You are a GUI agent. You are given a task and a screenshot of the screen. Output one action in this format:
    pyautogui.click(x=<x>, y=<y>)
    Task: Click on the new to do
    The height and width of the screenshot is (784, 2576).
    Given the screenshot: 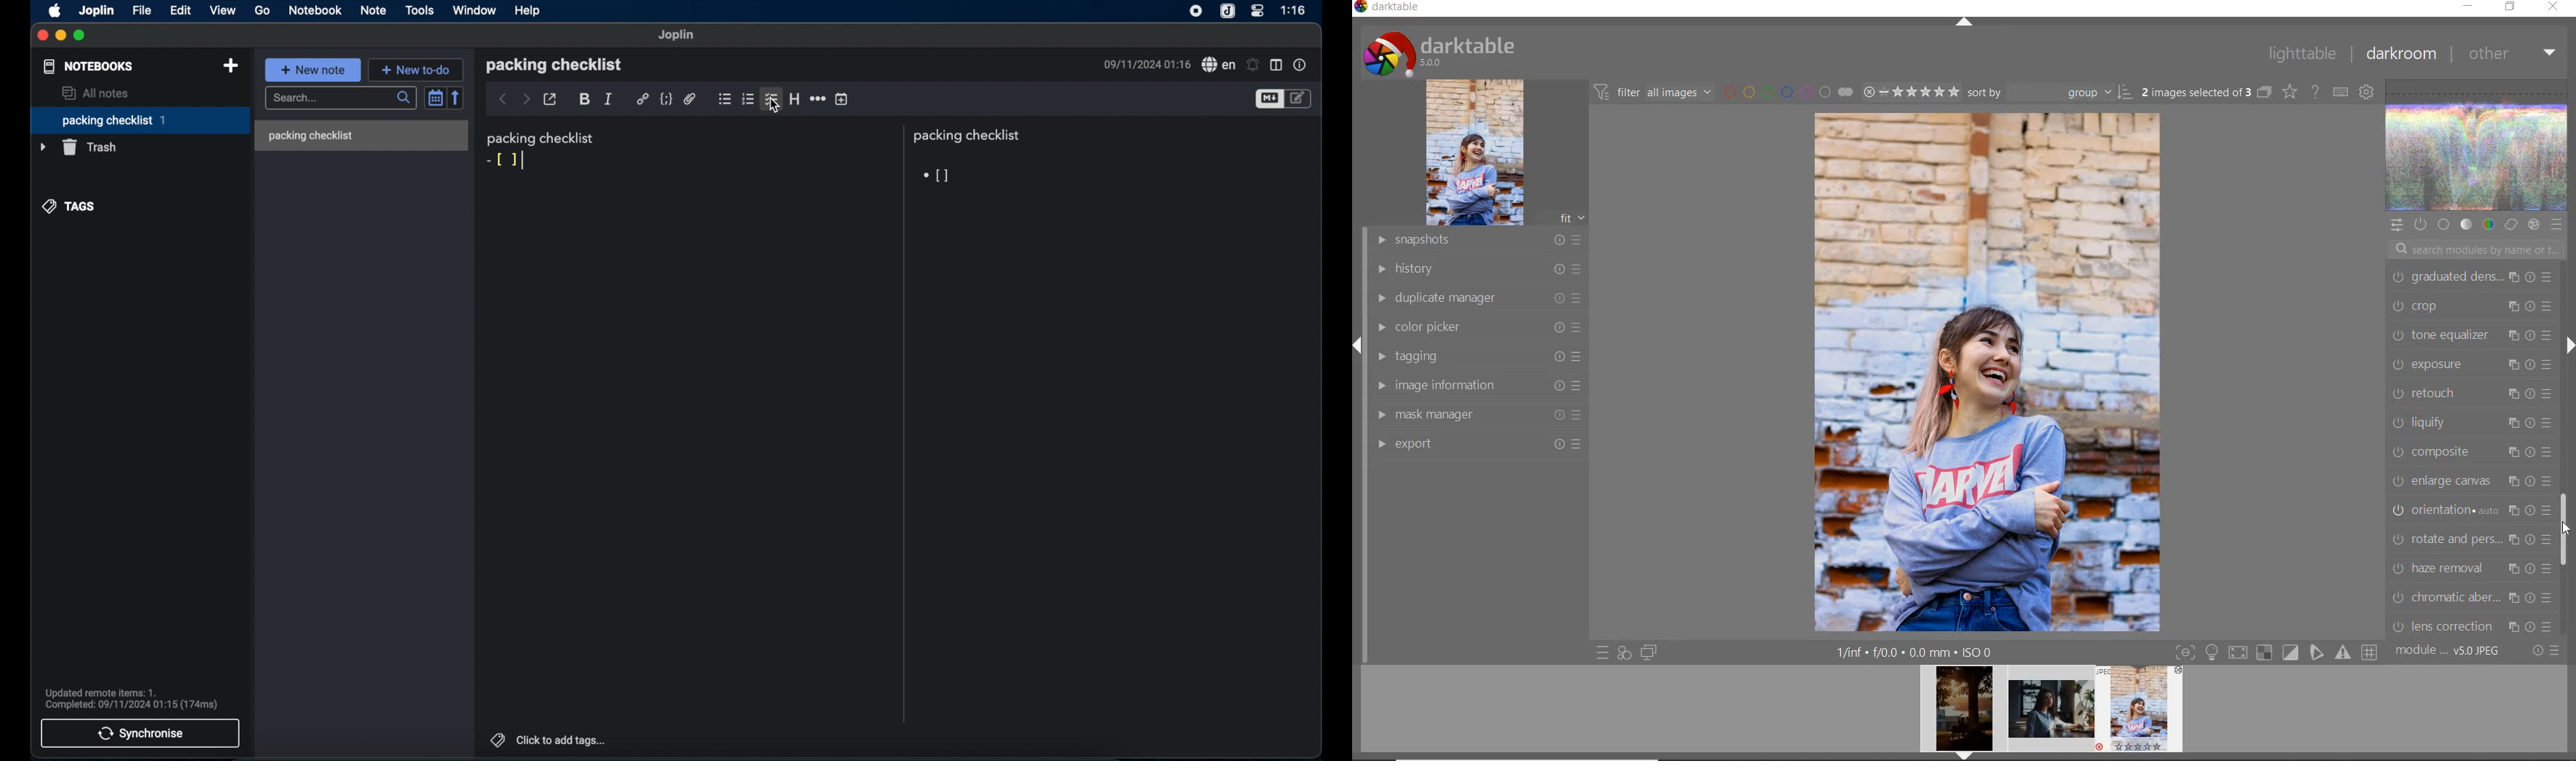 What is the action you would take?
    pyautogui.click(x=416, y=69)
    